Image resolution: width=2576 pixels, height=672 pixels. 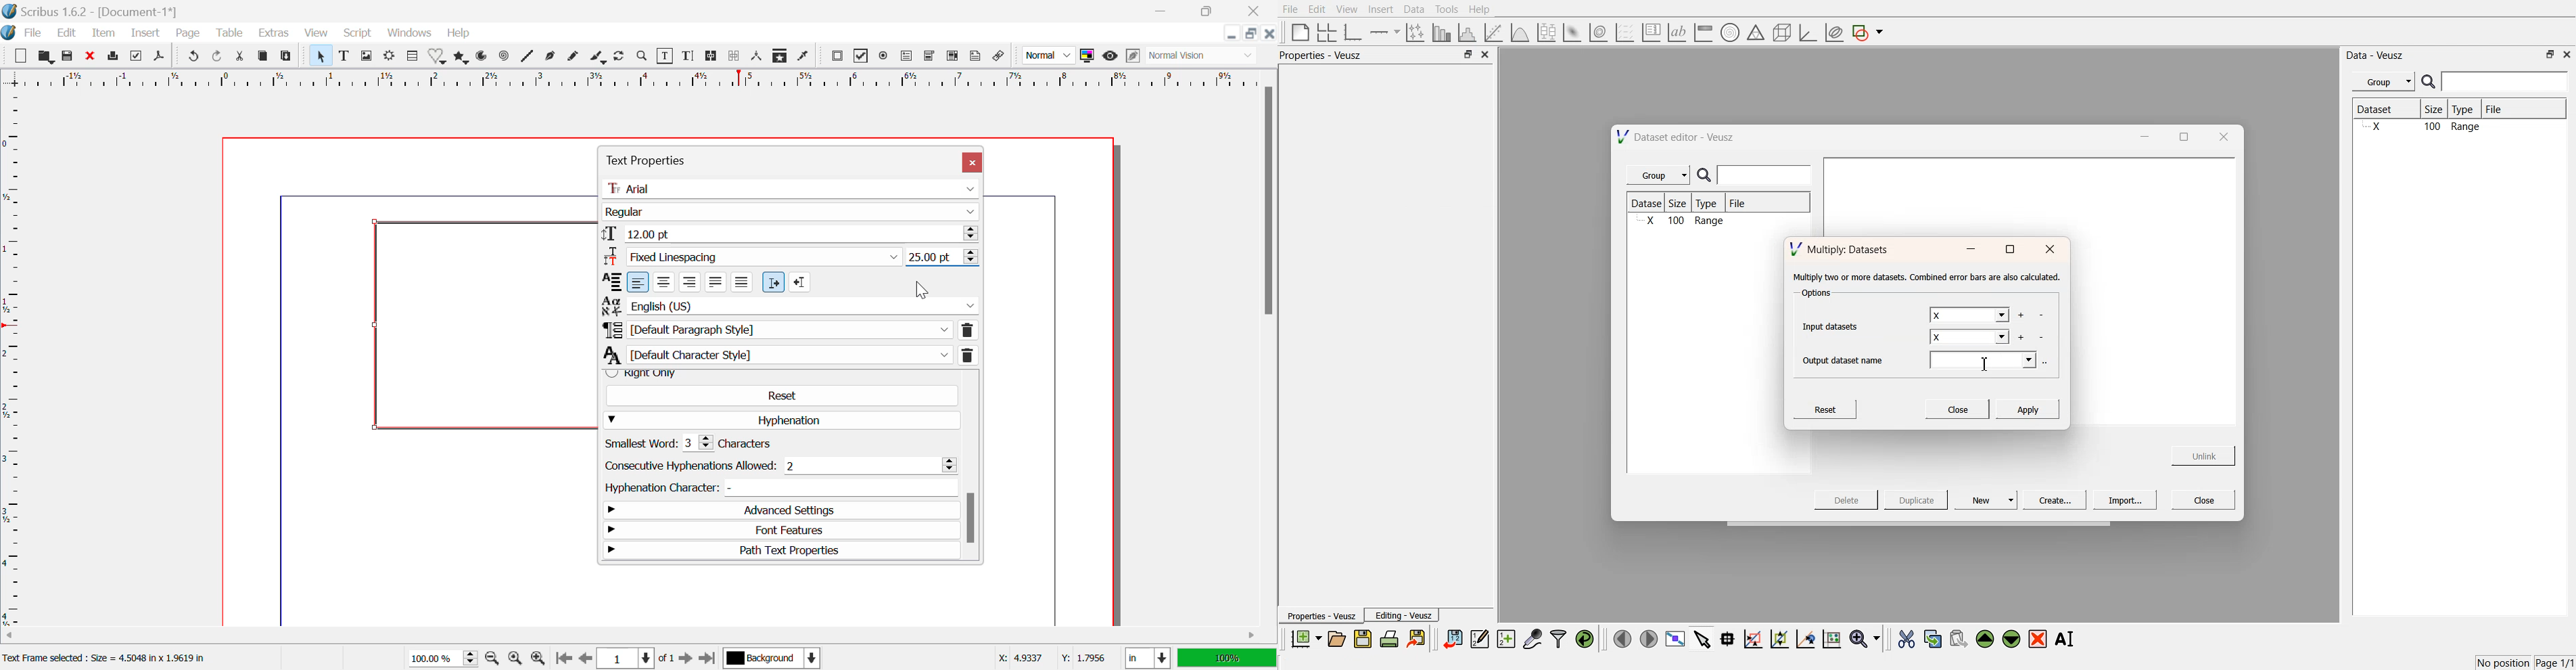 What do you see at coordinates (528, 57) in the screenshot?
I see `Lines` at bounding box center [528, 57].